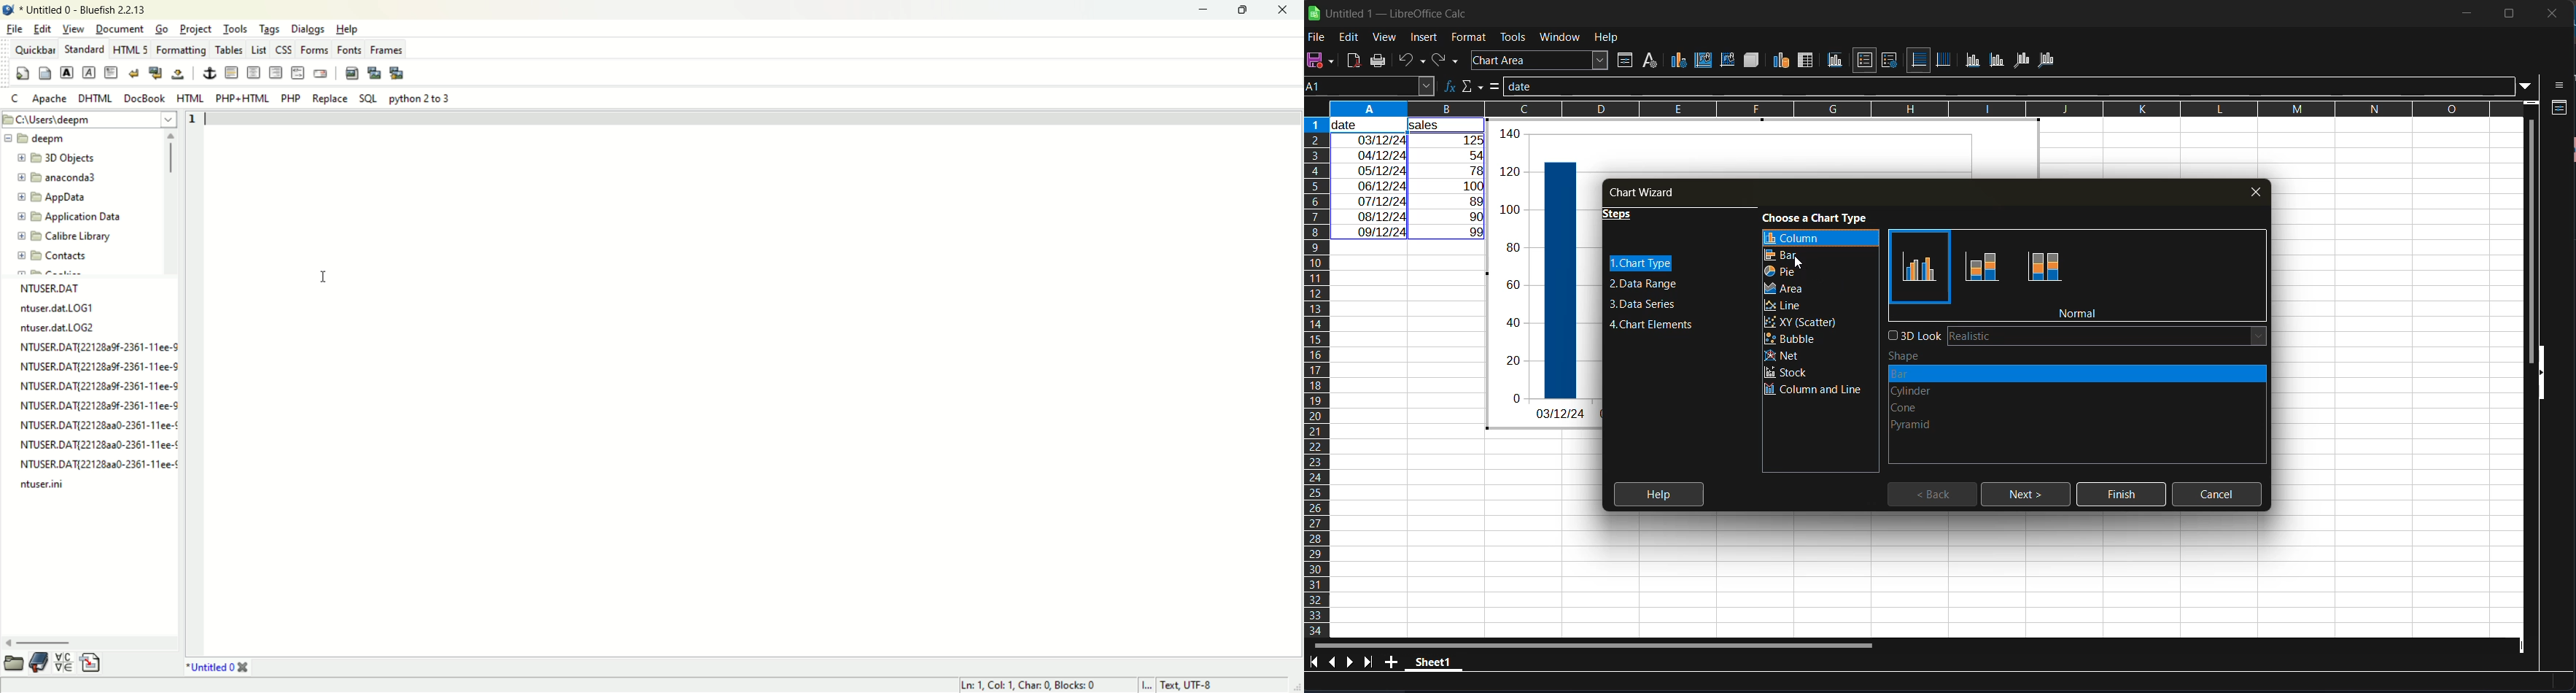 Image resolution: width=2576 pixels, height=700 pixels. I want to click on select chart element, so click(1543, 60).